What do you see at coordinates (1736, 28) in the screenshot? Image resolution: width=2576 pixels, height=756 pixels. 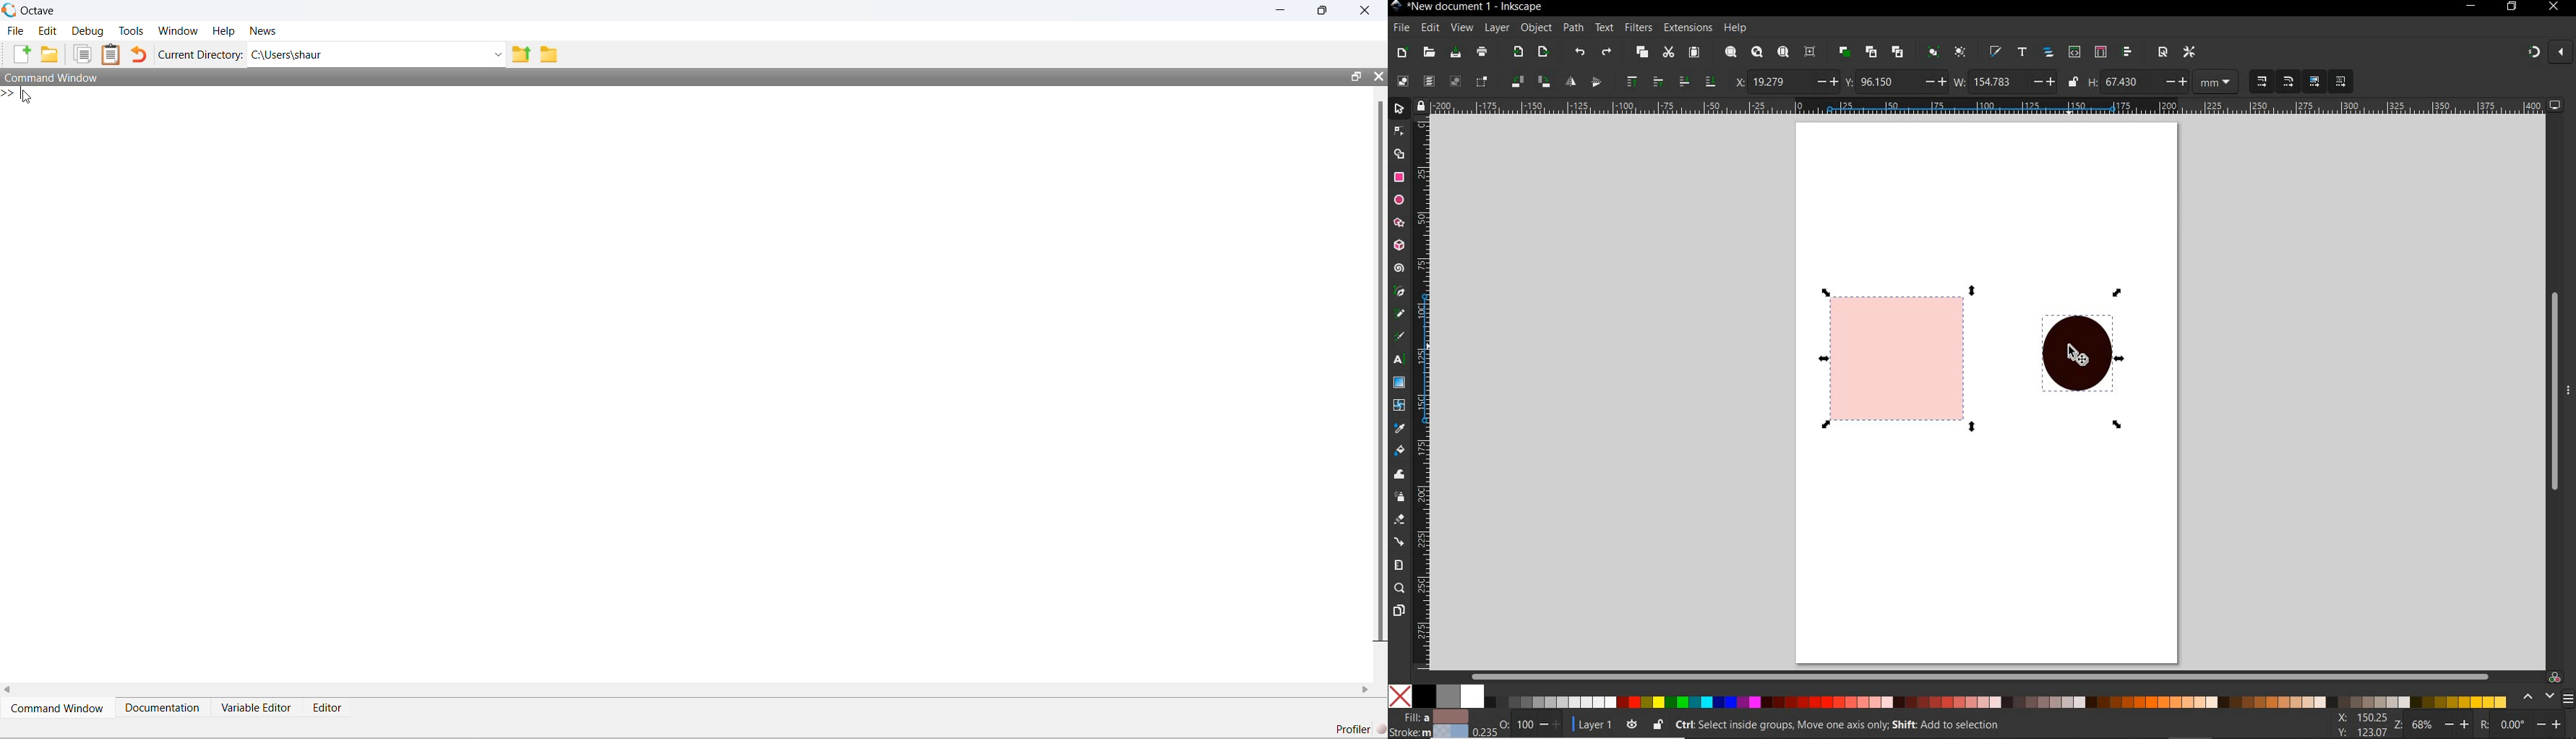 I see `help` at bounding box center [1736, 28].